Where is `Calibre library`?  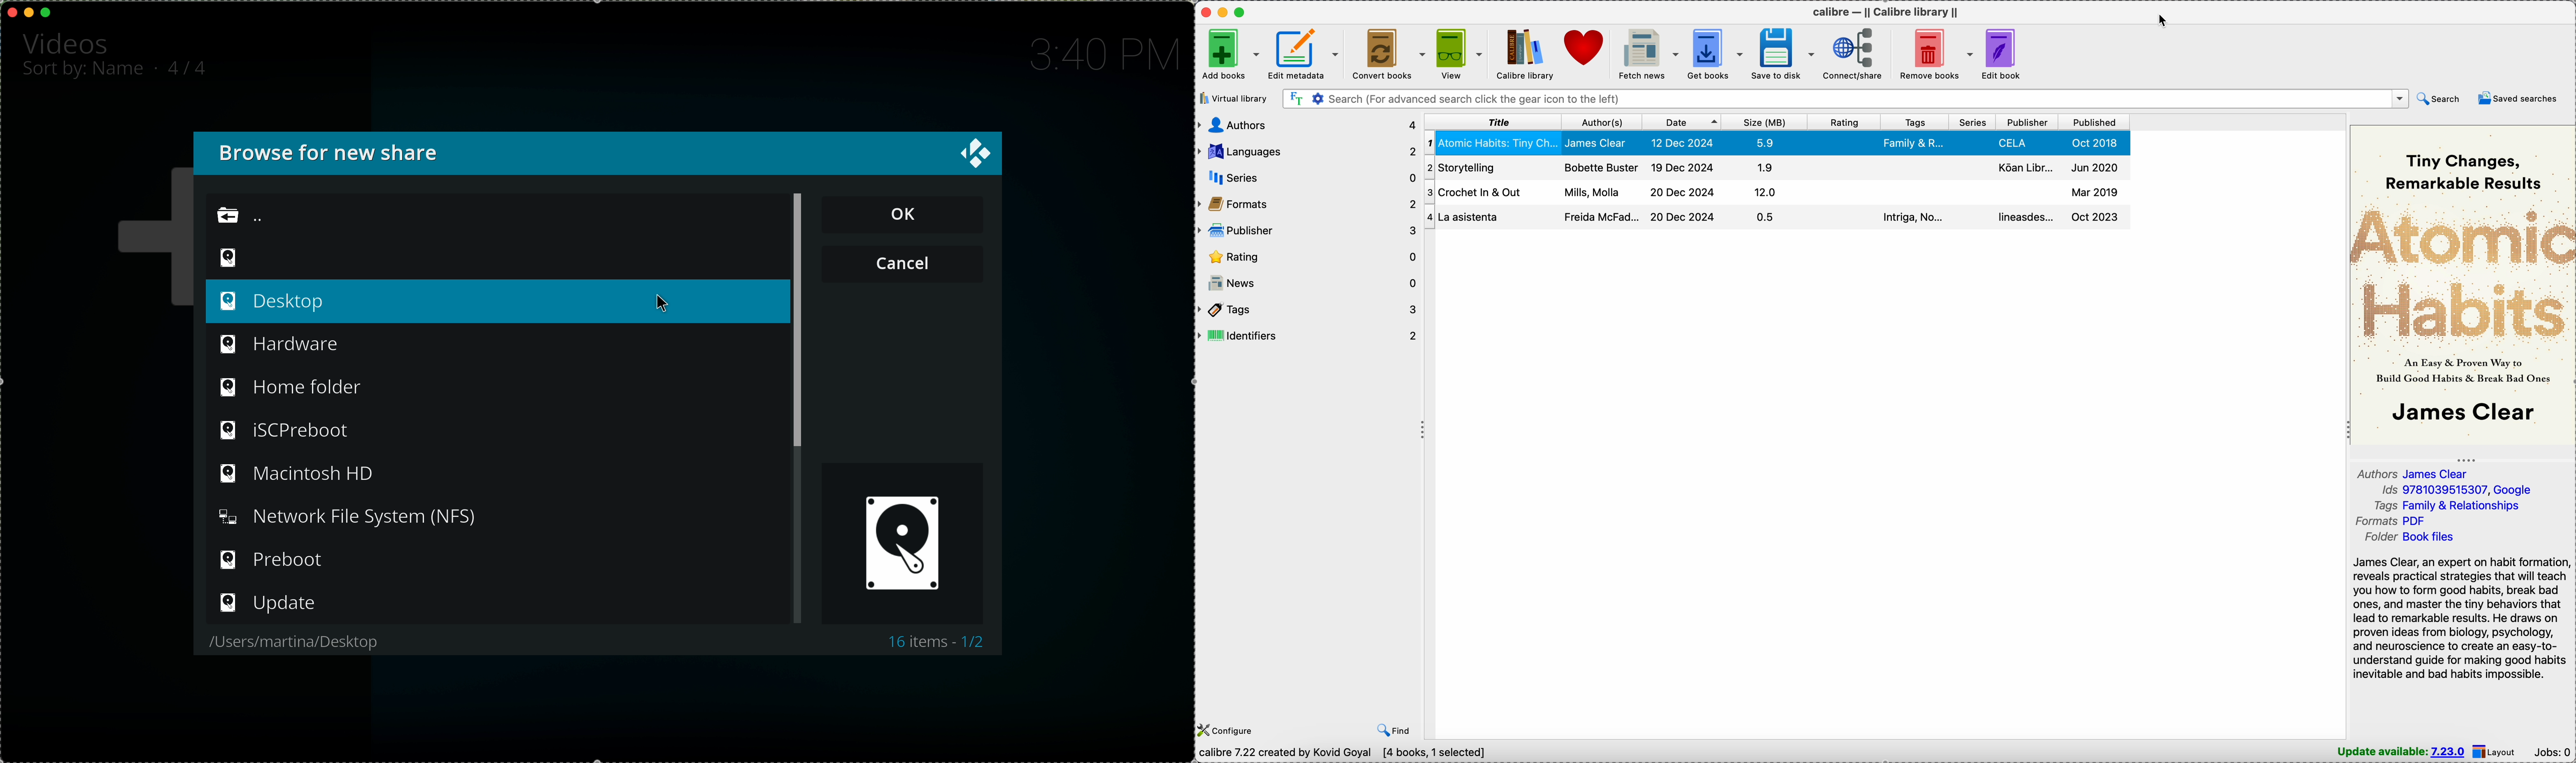
Calibre library is located at coordinates (1523, 53).